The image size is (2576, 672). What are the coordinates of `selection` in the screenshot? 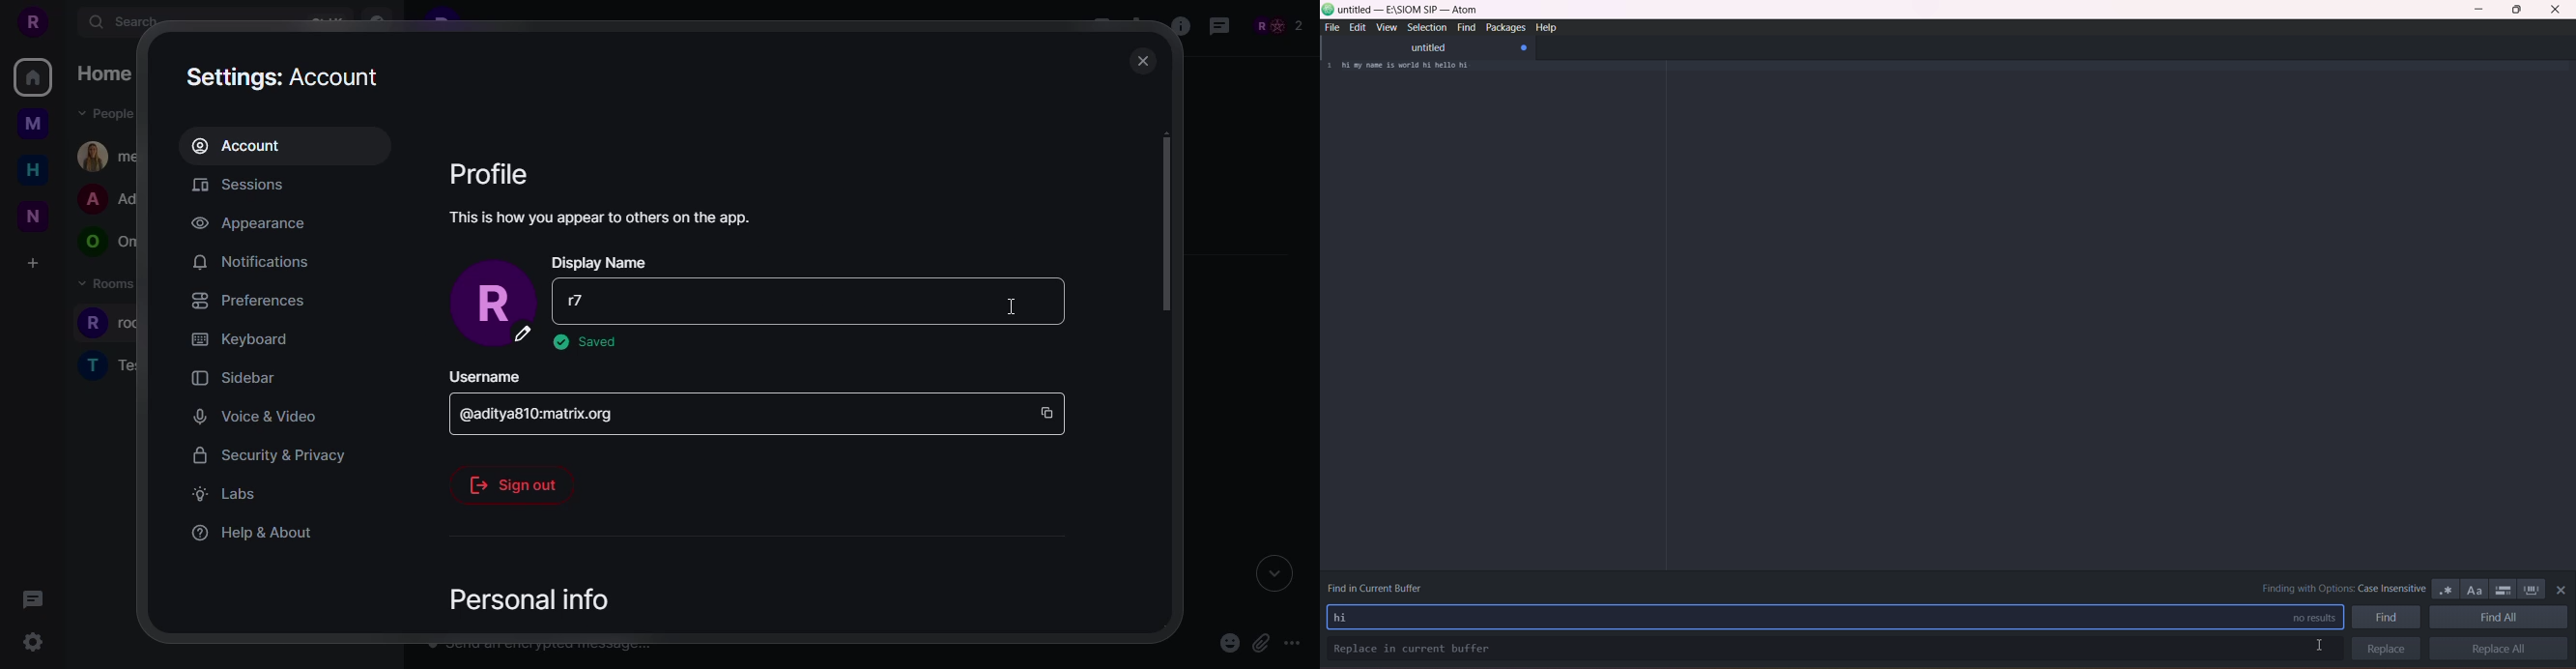 It's located at (1425, 27).